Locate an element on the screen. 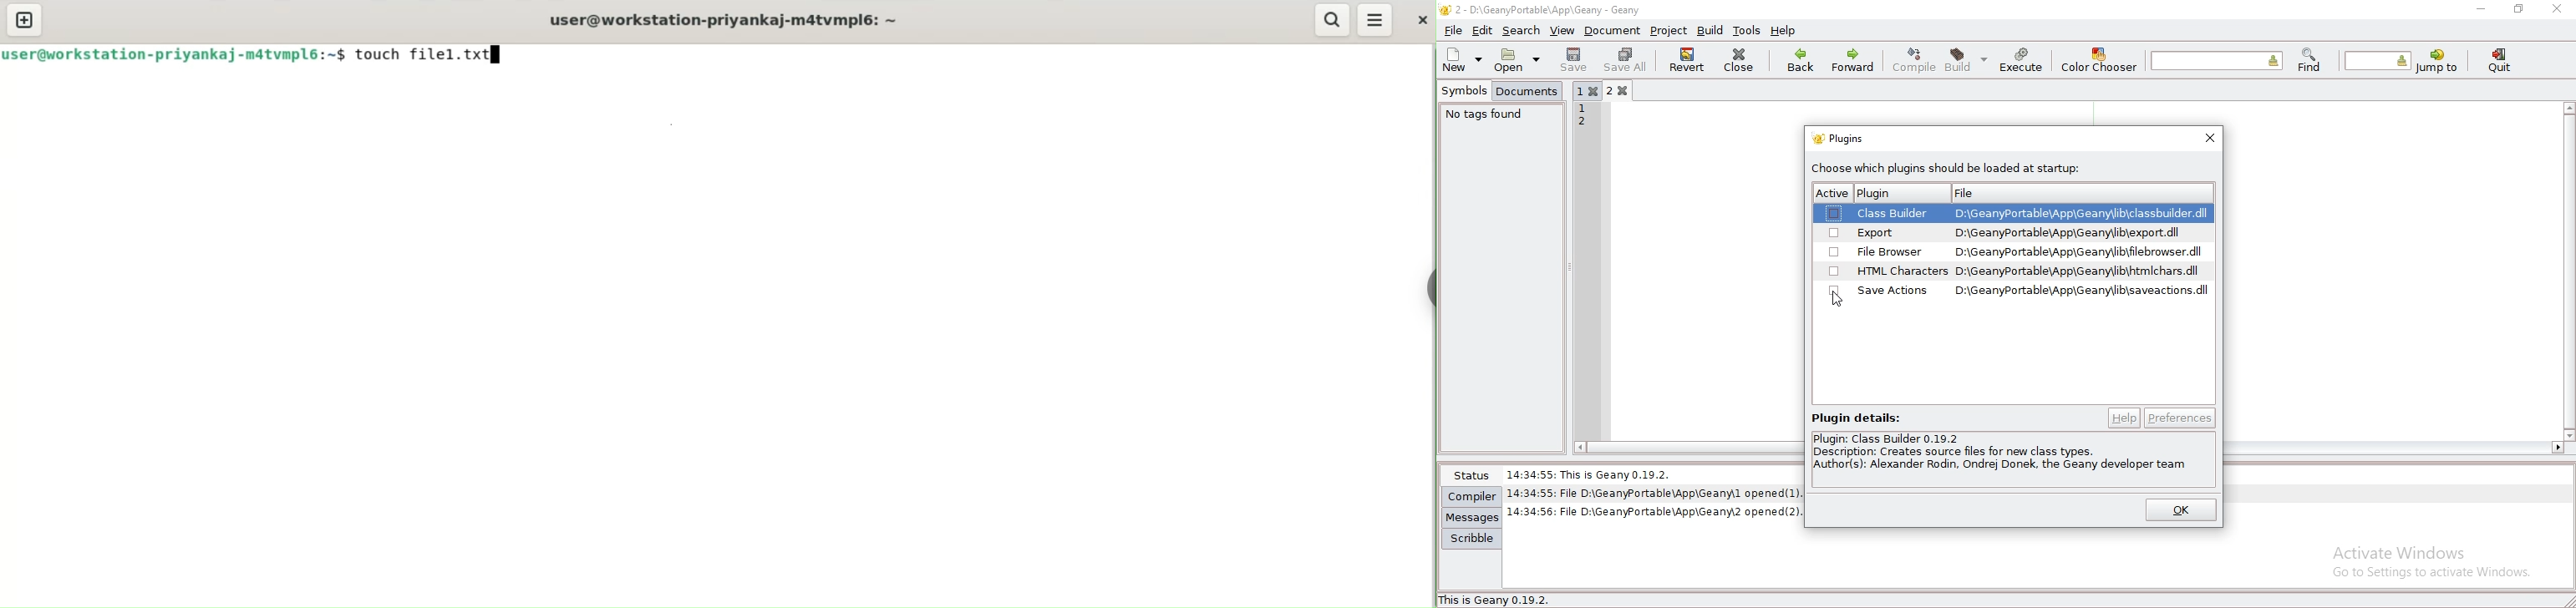  messages is located at coordinates (1472, 517).